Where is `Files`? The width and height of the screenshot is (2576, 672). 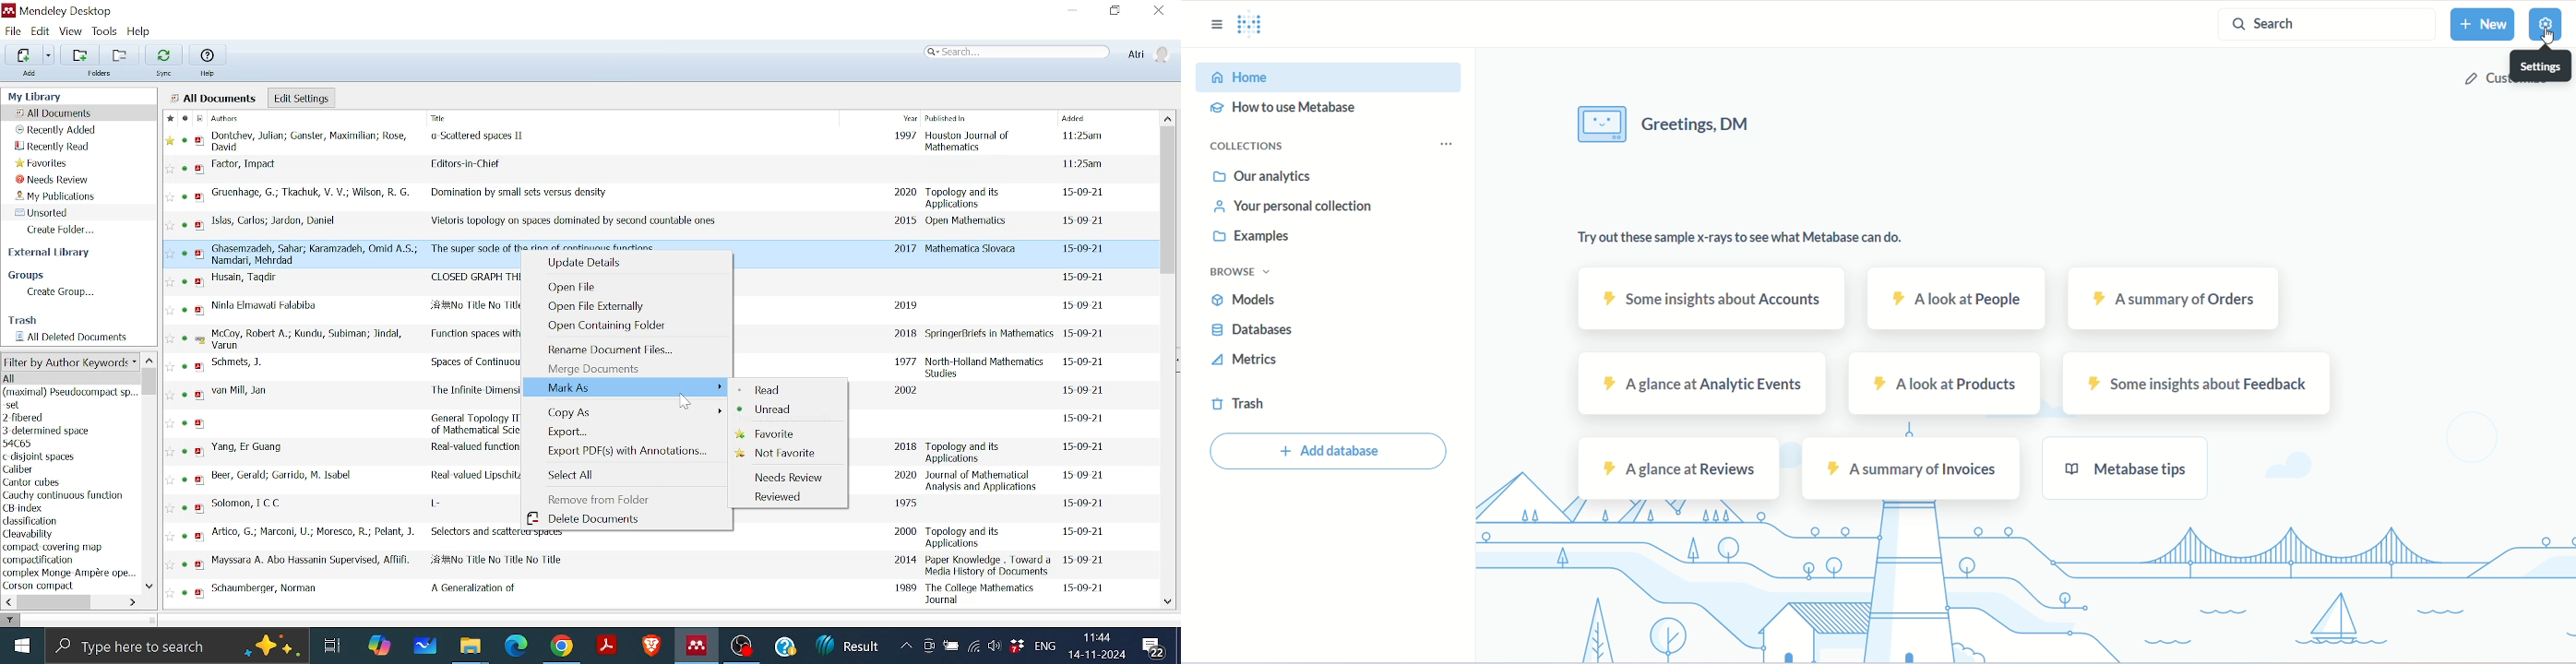 Files is located at coordinates (474, 646).